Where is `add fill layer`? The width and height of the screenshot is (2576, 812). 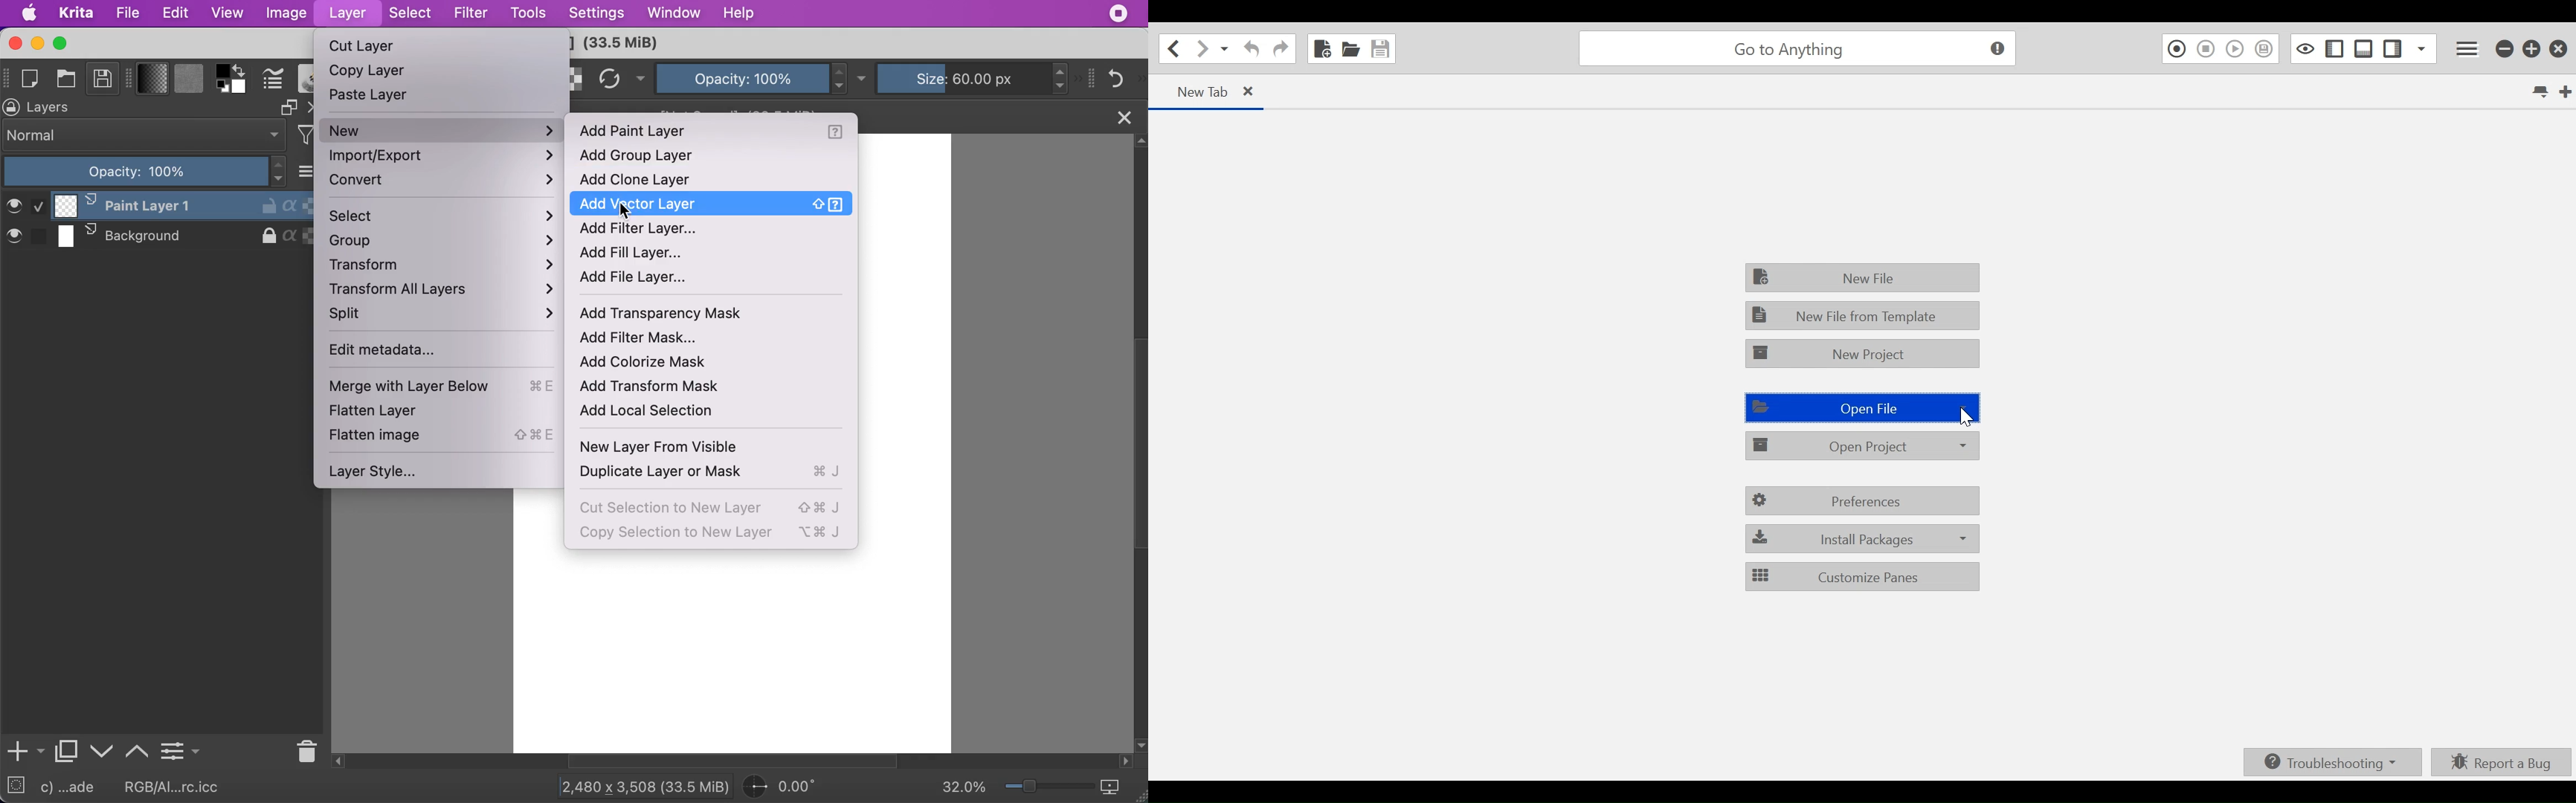 add fill layer is located at coordinates (641, 254).